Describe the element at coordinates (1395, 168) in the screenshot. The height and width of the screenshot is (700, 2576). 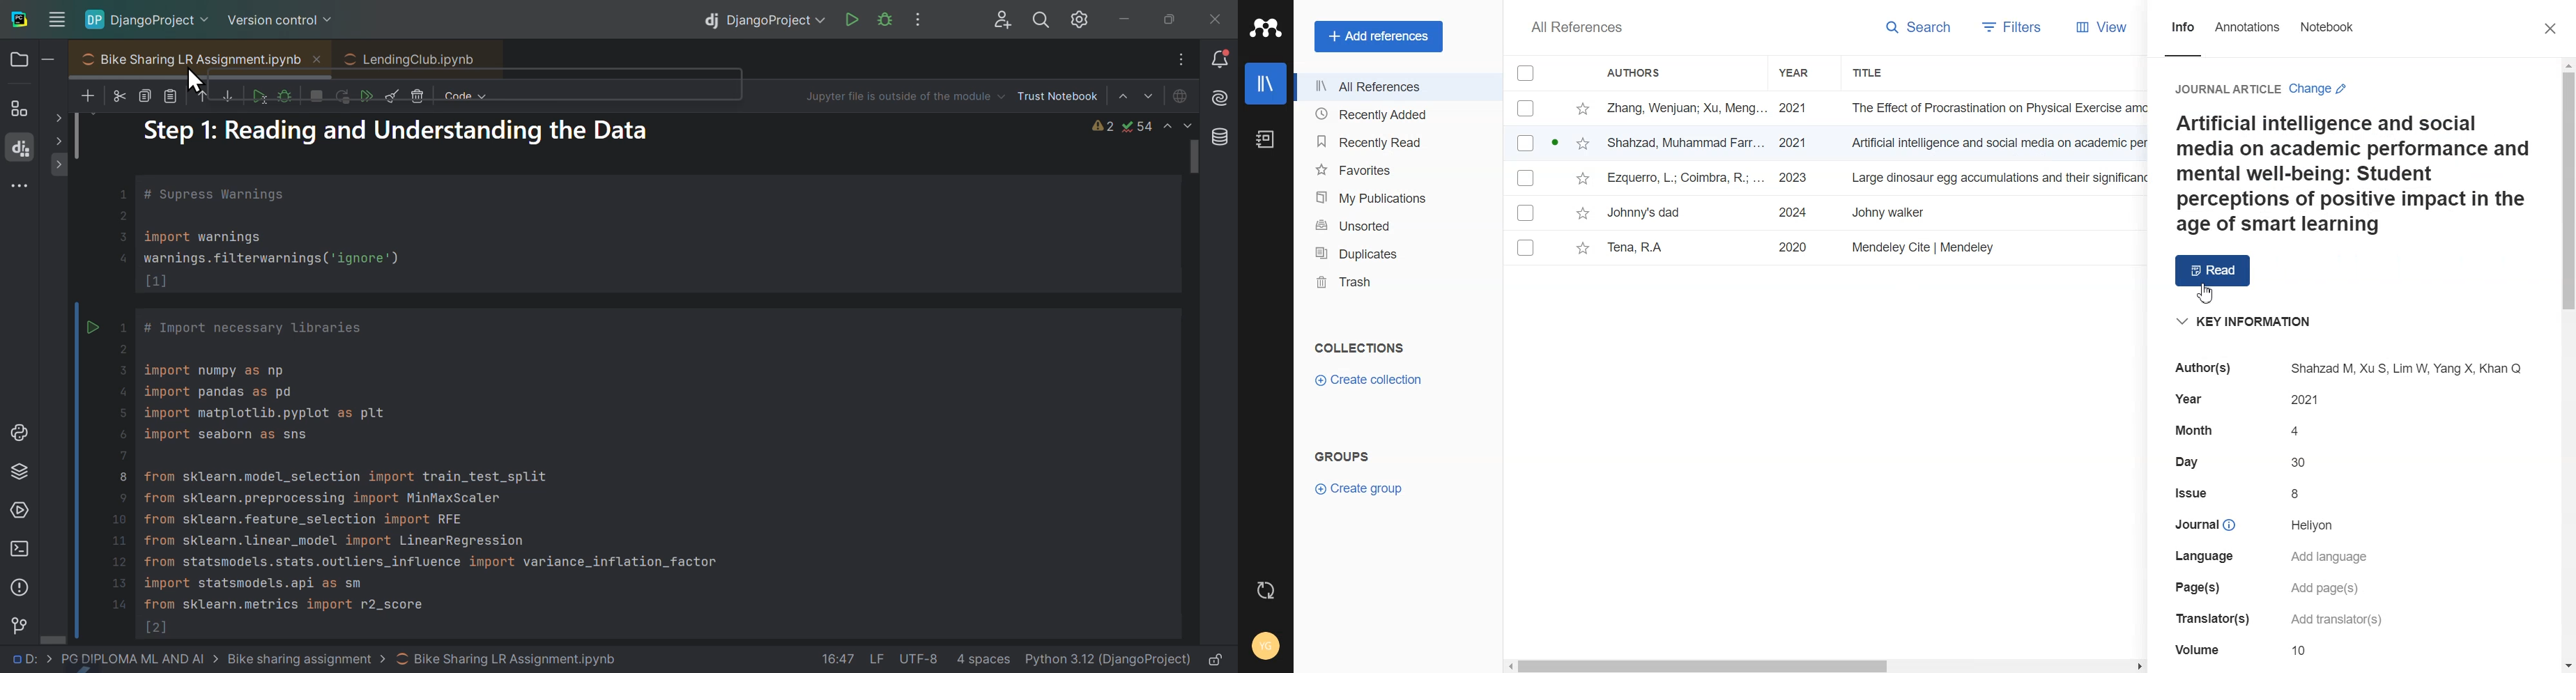
I see `Favorites` at that location.